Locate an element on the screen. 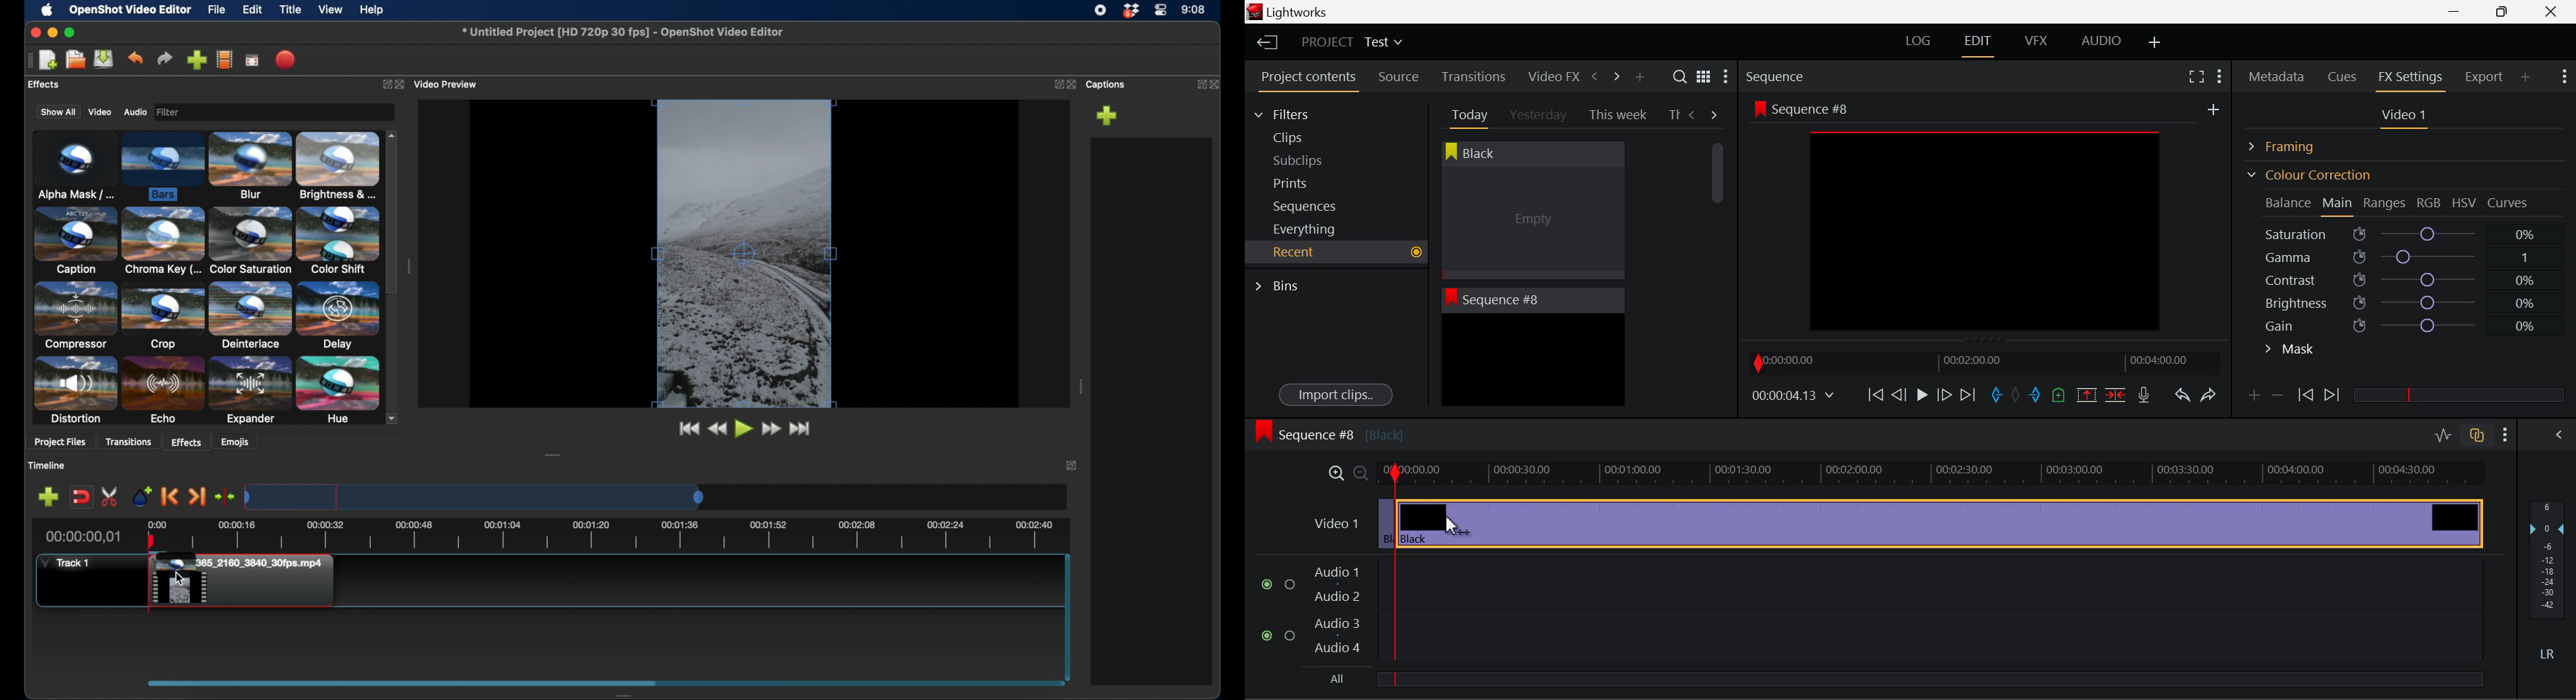  Yesterday Tab is located at coordinates (1539, 116).